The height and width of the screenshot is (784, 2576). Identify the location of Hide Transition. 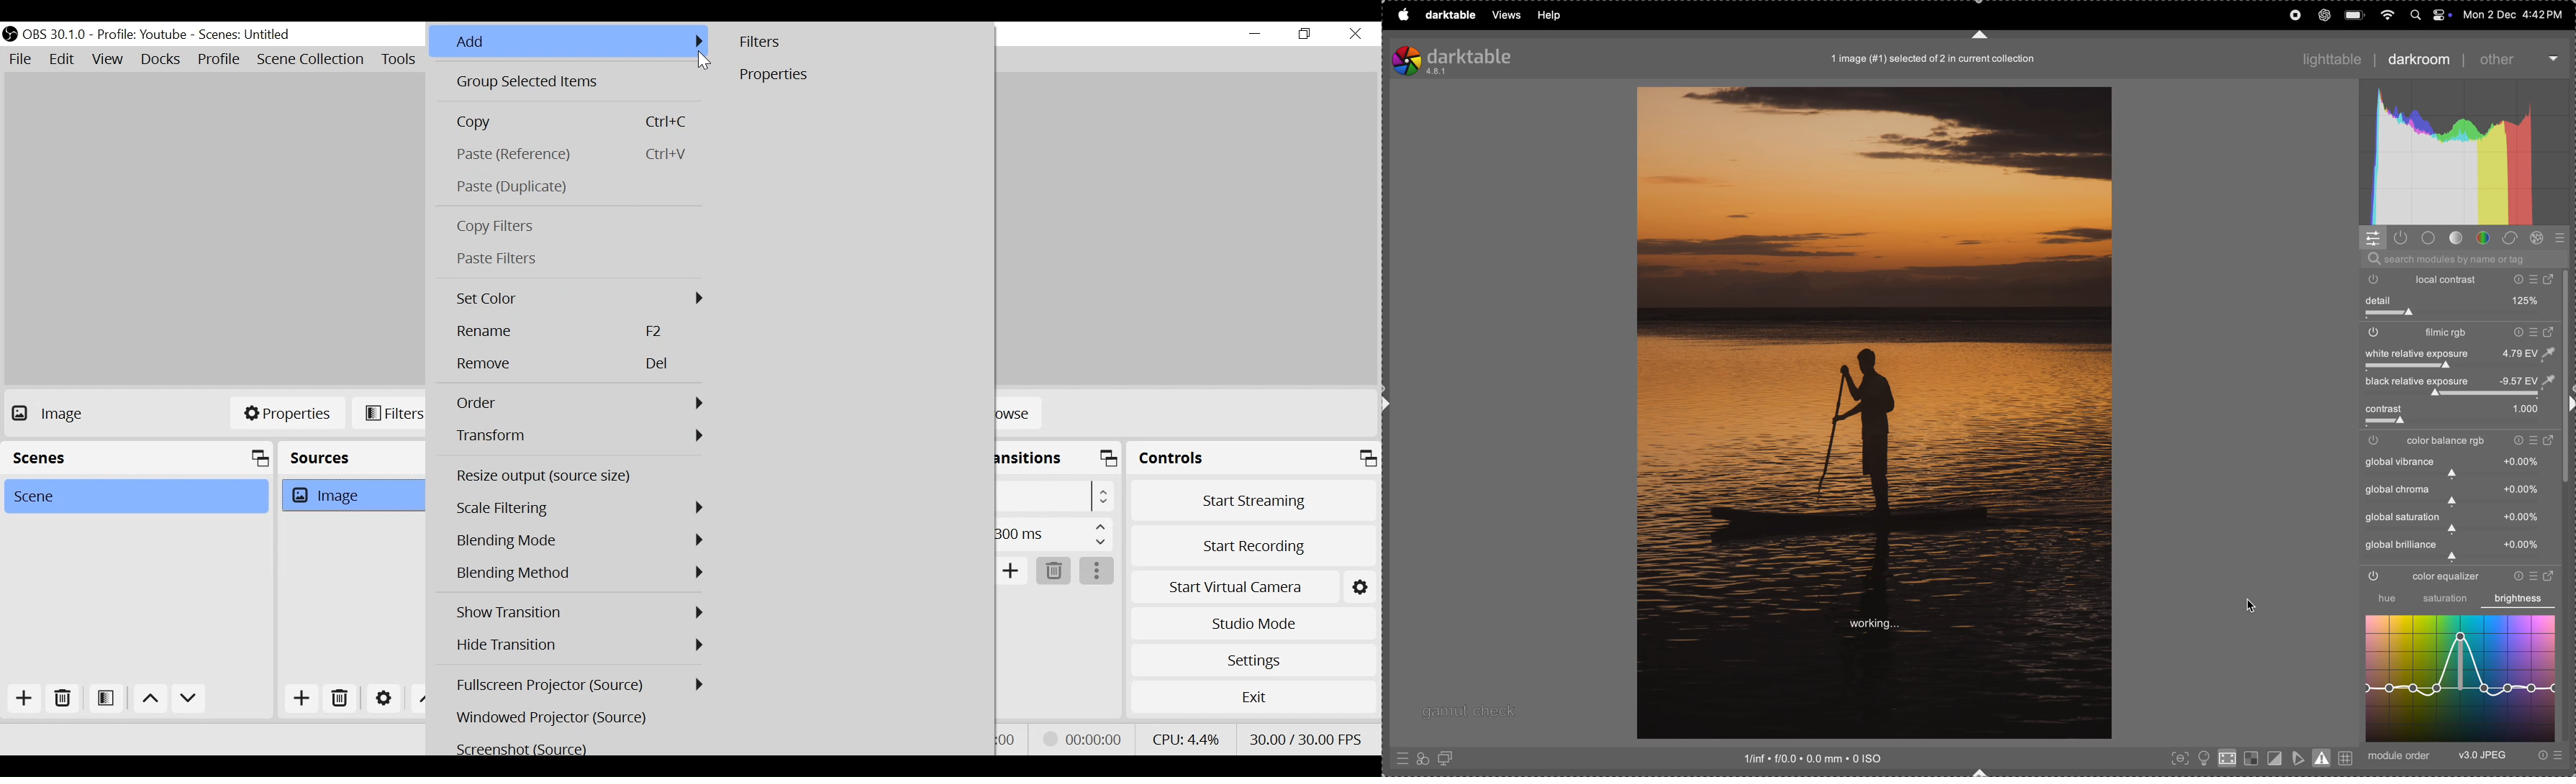
(581, 645).